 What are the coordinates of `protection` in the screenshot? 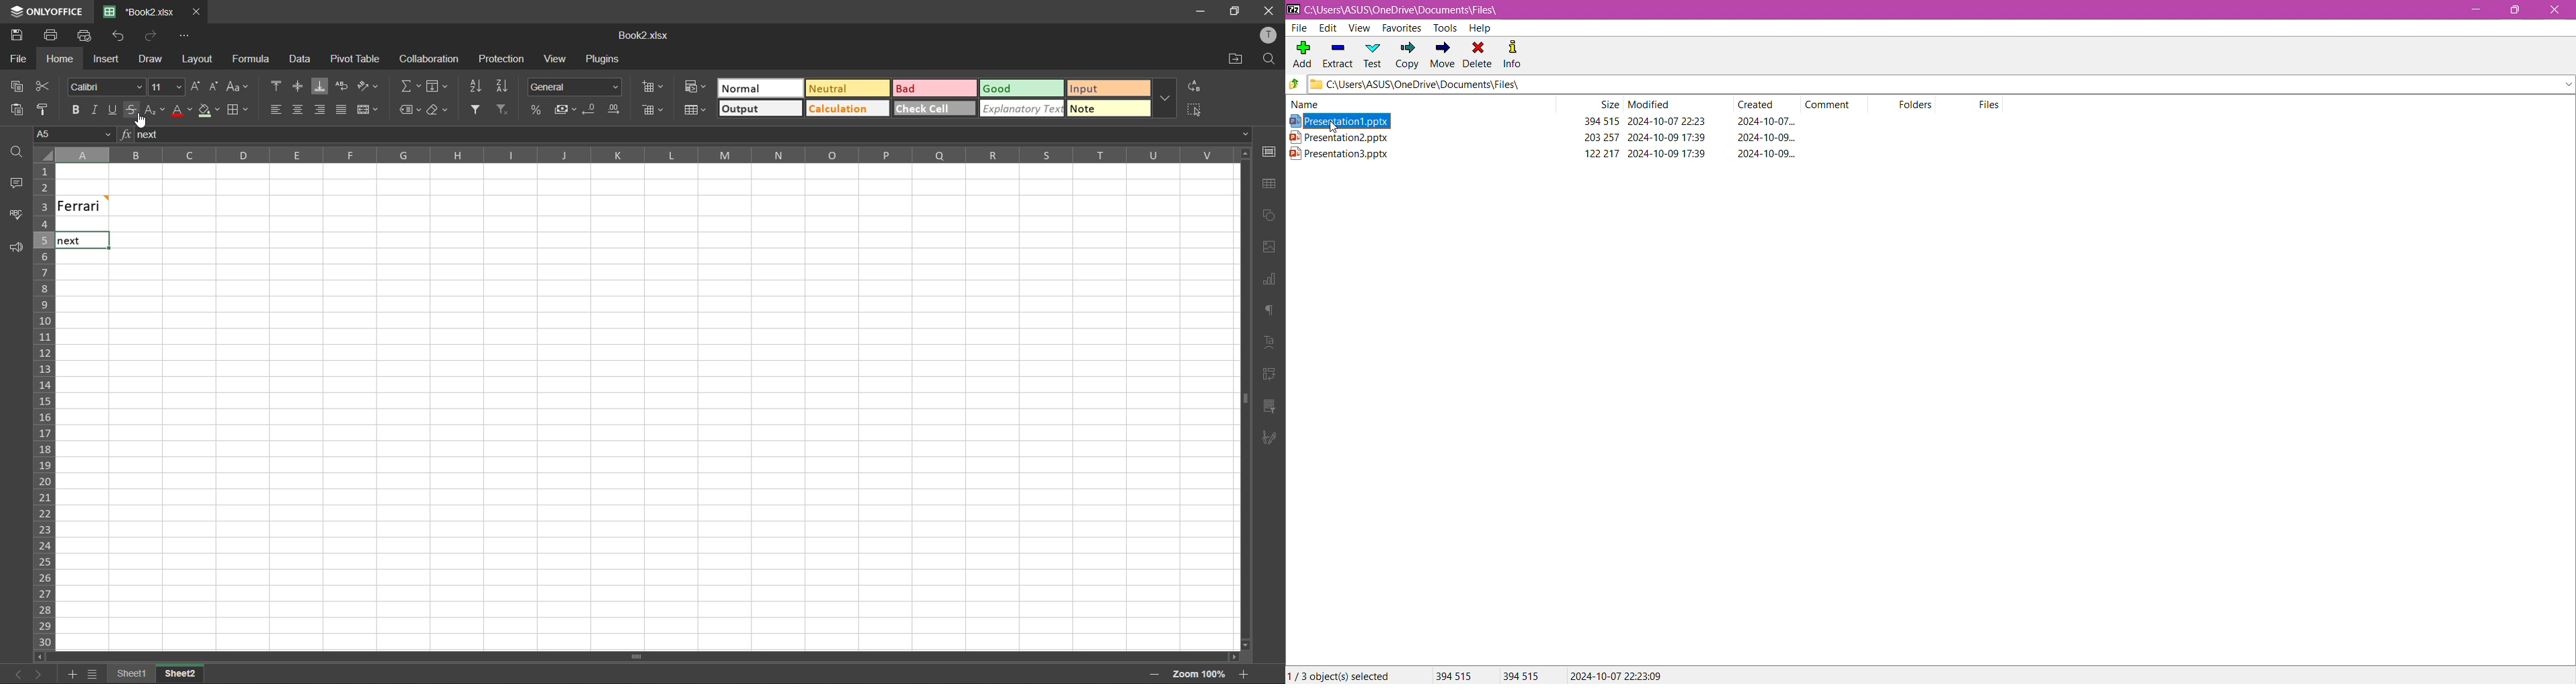 It's located at (504, 60).